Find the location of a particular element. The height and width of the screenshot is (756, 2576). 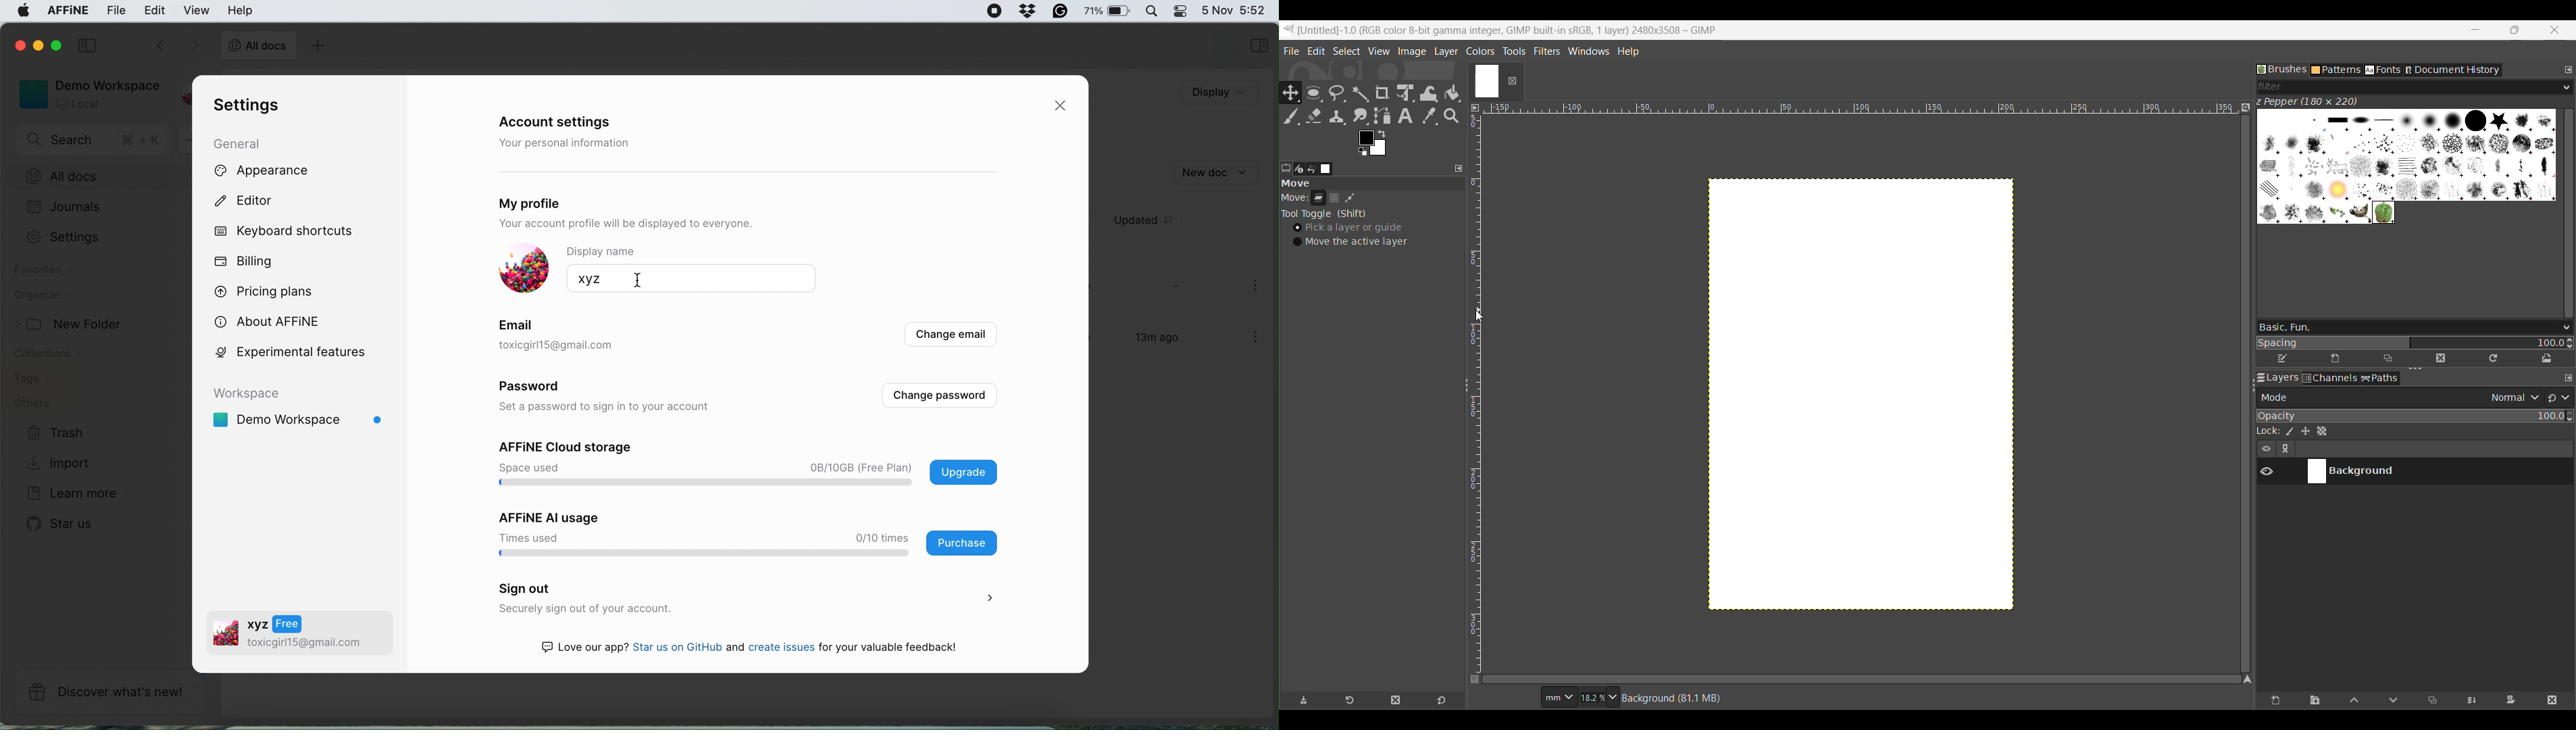

Help menu is located at coordinates (1627, 51).